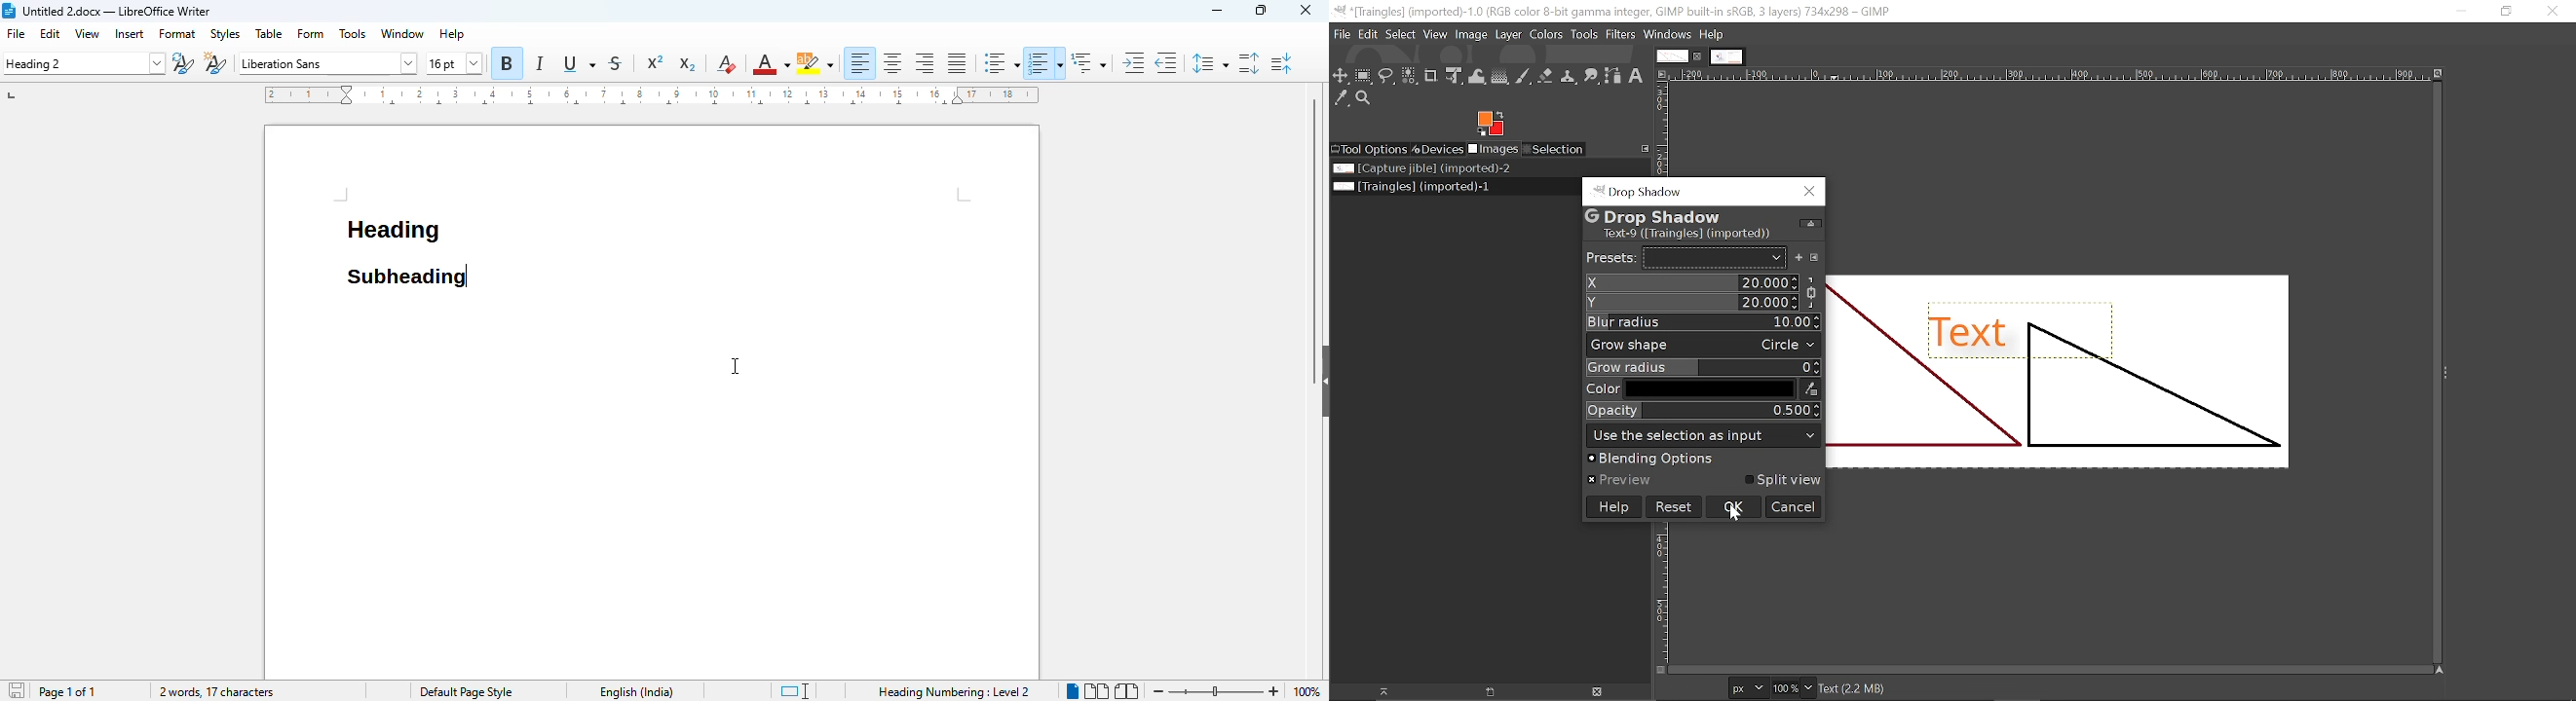 The image size is (2576, 728). Describe the element at coordinates (1691, 303) in the screenshot. I see `Vertical shadow effect` at that location.